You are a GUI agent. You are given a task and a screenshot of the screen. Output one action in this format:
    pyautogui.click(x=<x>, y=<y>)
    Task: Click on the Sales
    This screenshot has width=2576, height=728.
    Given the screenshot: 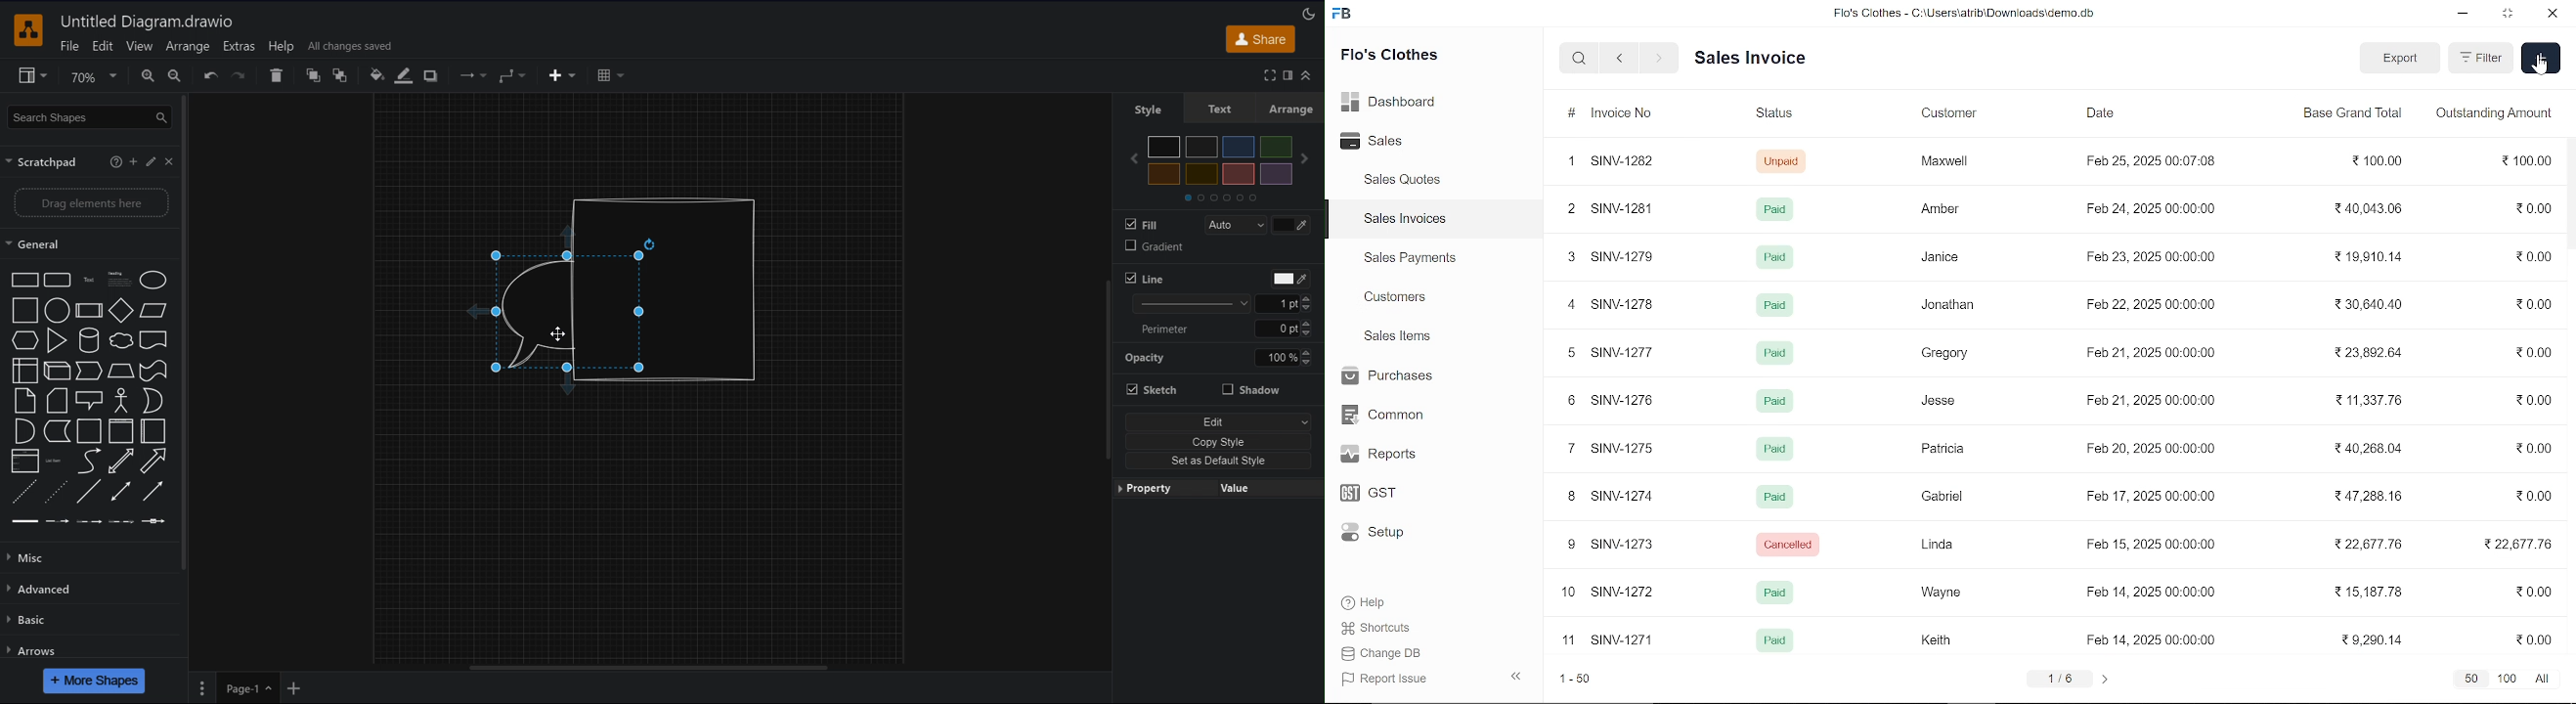 What is the action you would take?
    pyautogui.click(x=1393, y=142)
    